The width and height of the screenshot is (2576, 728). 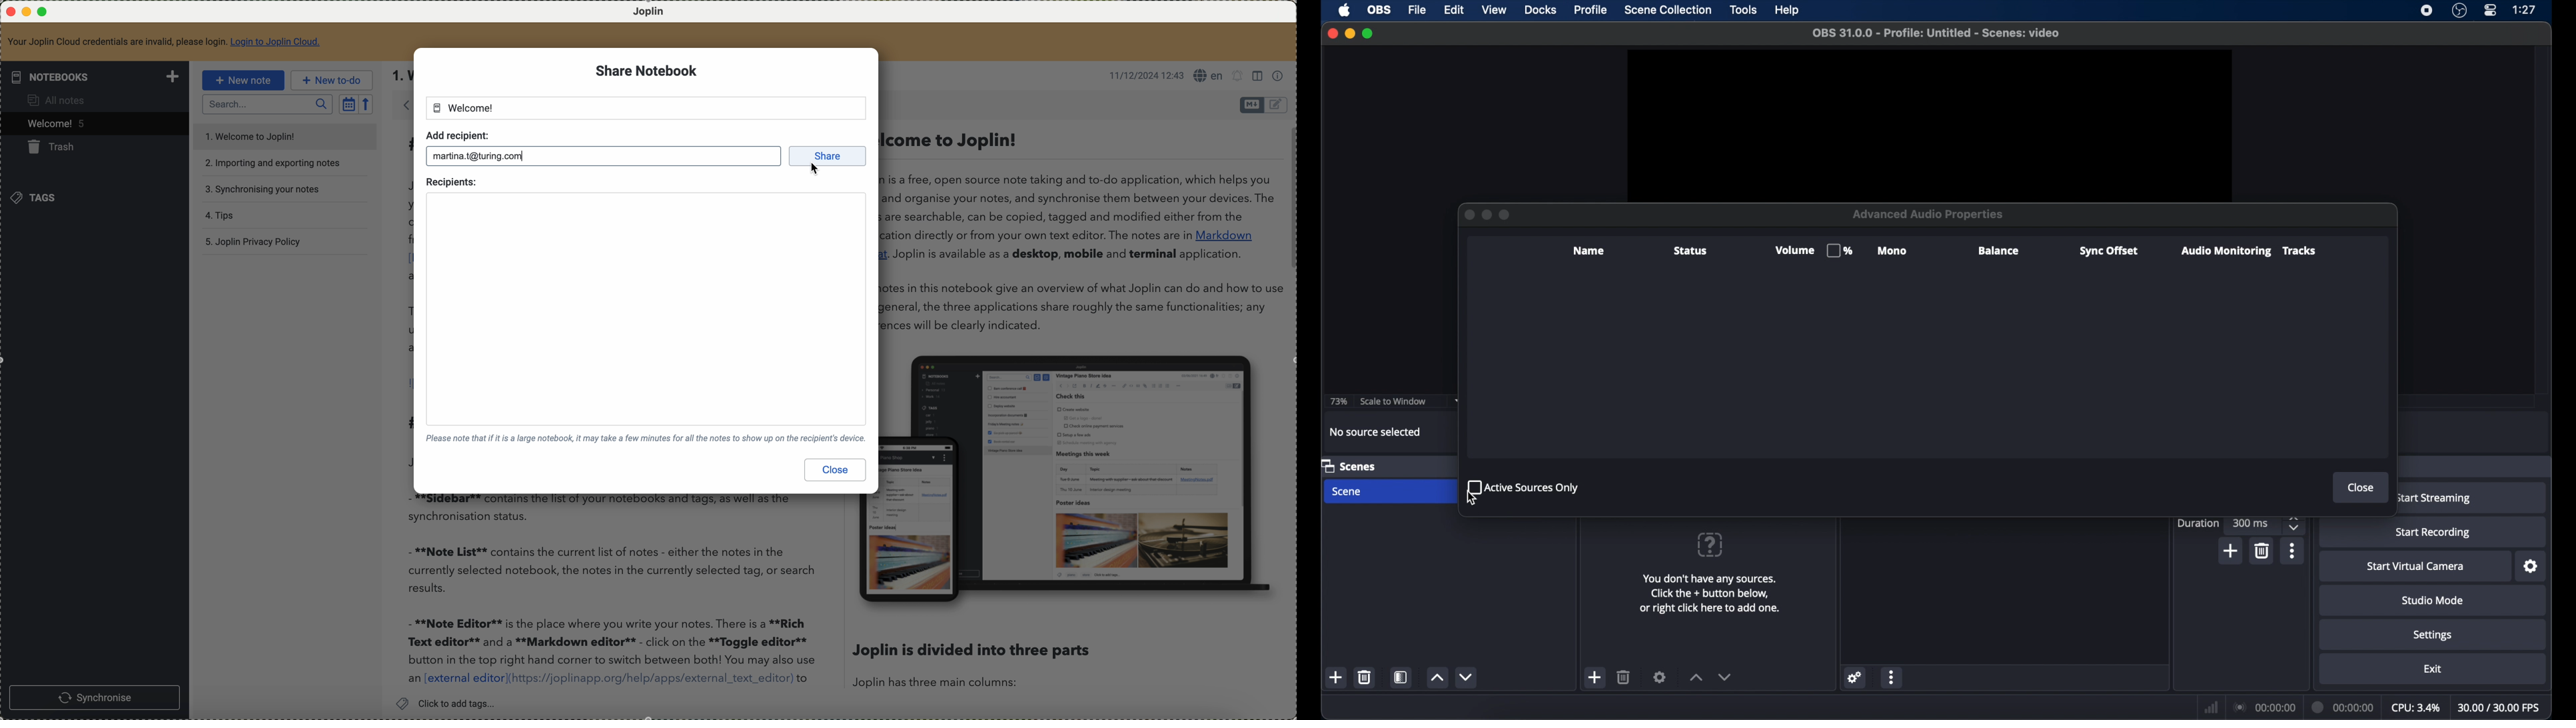 What do you see at coordinates (1596, 678) in the screenshot?
I see `add` at bounding box center [1596, 678].